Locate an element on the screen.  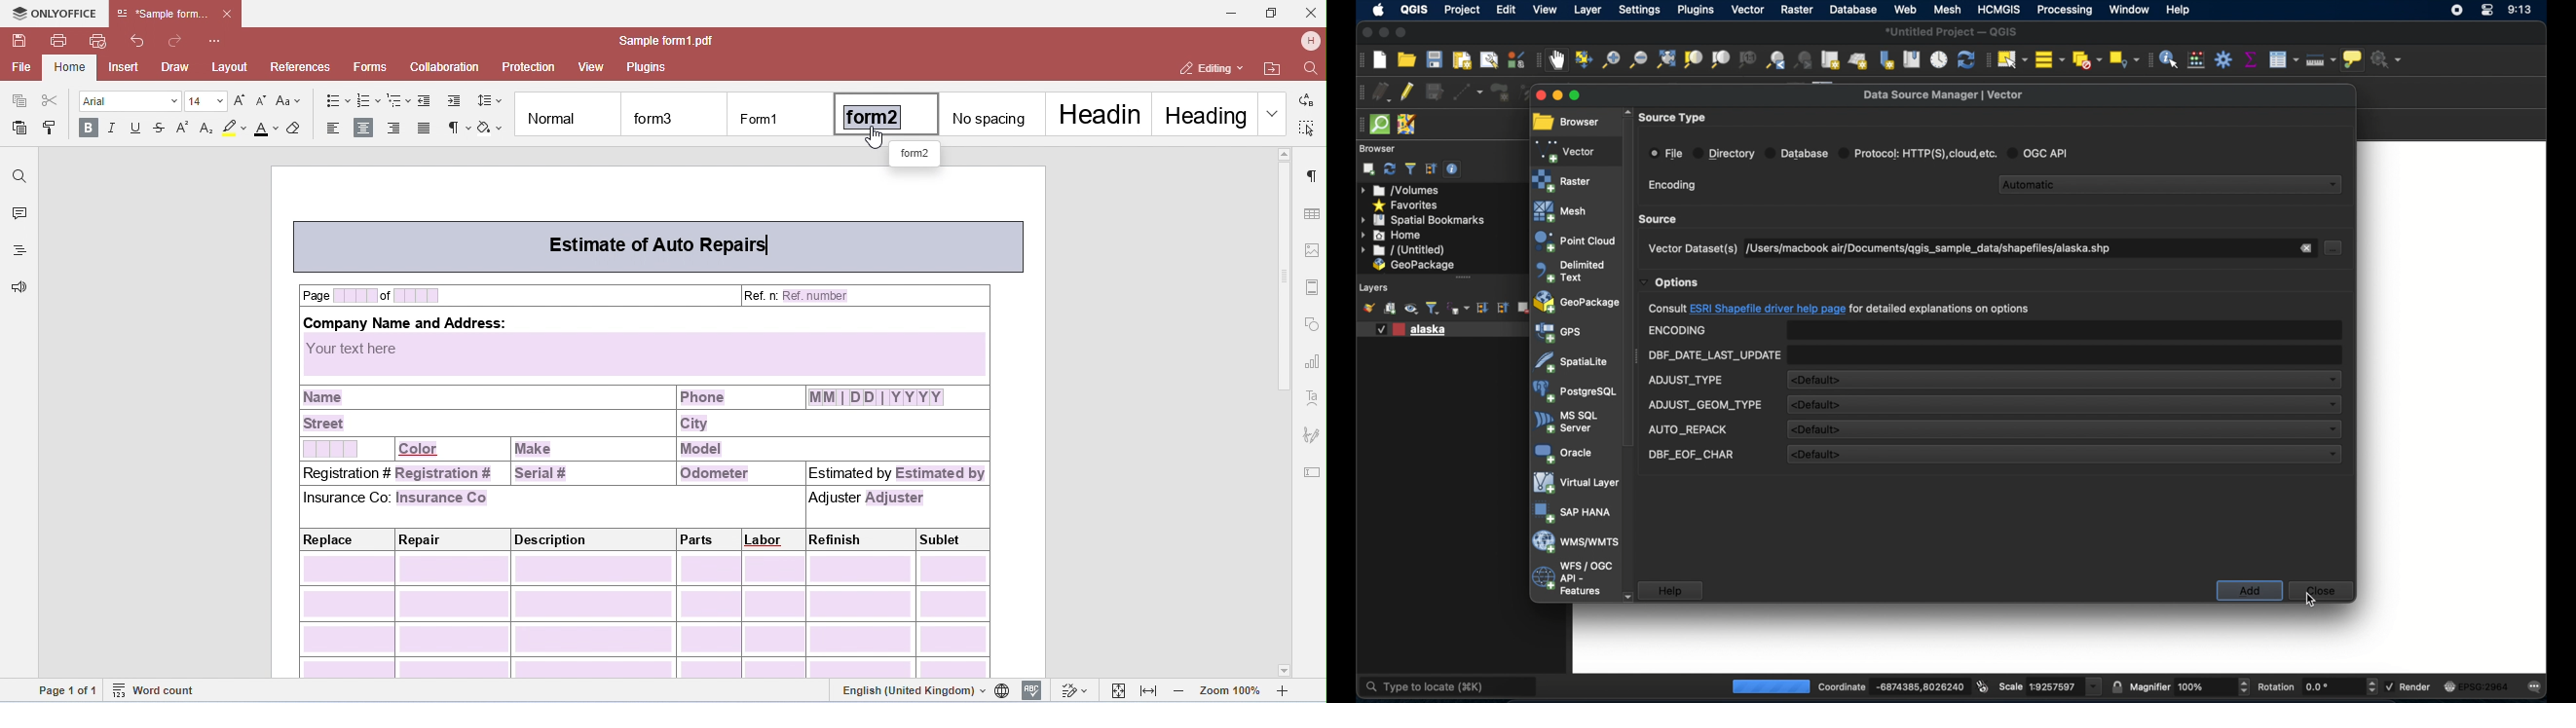
maximize is located at coordinates (1403, 33).